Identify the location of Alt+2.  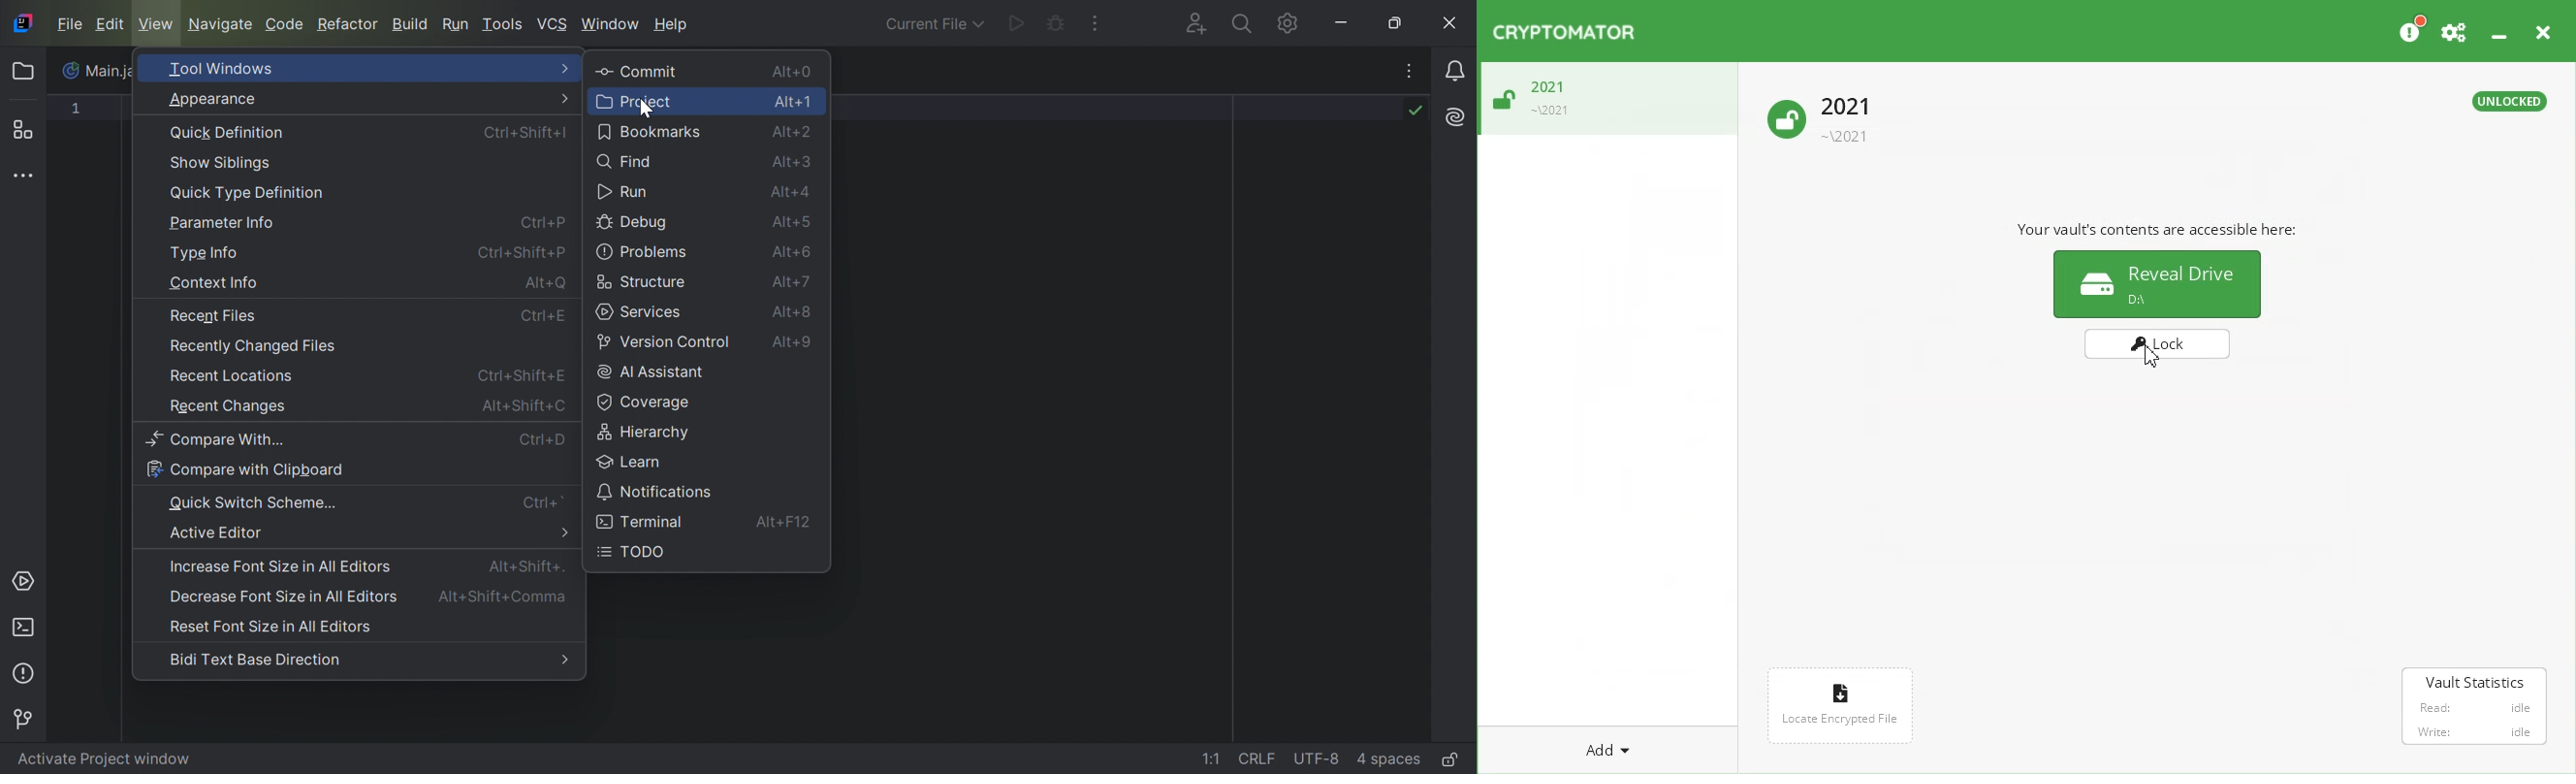
(794, 132).